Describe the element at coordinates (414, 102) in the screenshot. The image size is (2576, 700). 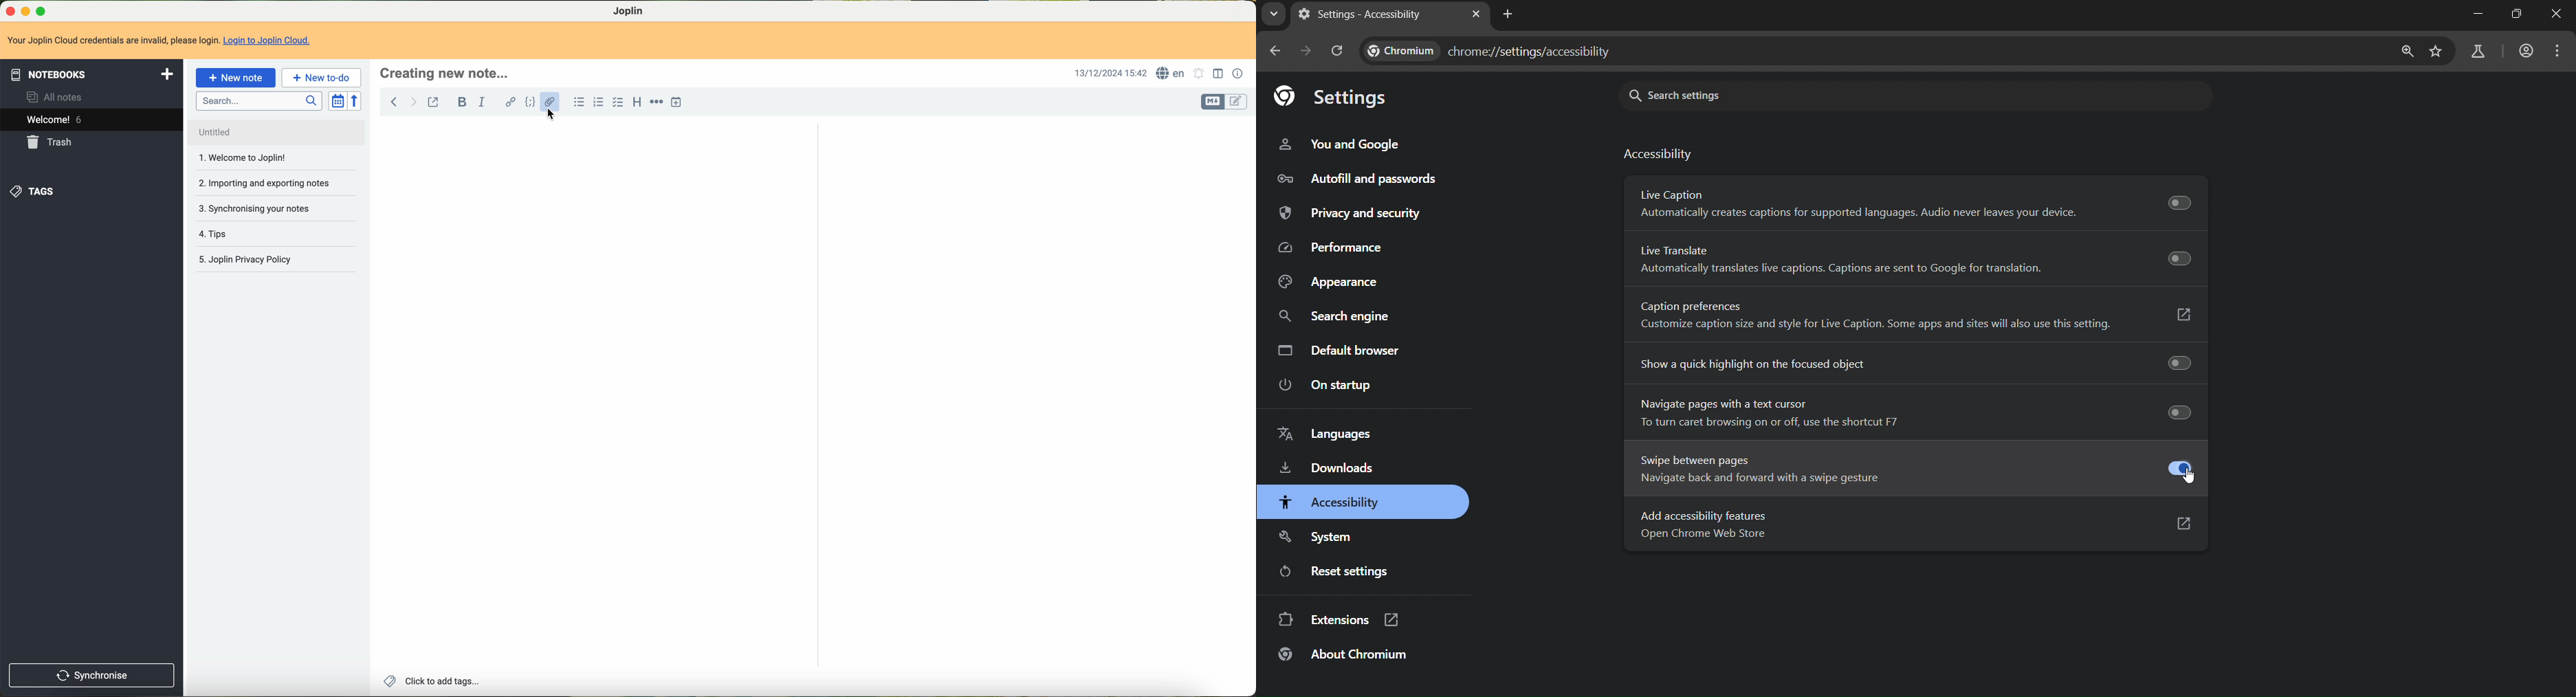
I see `navigate foward` at that location.